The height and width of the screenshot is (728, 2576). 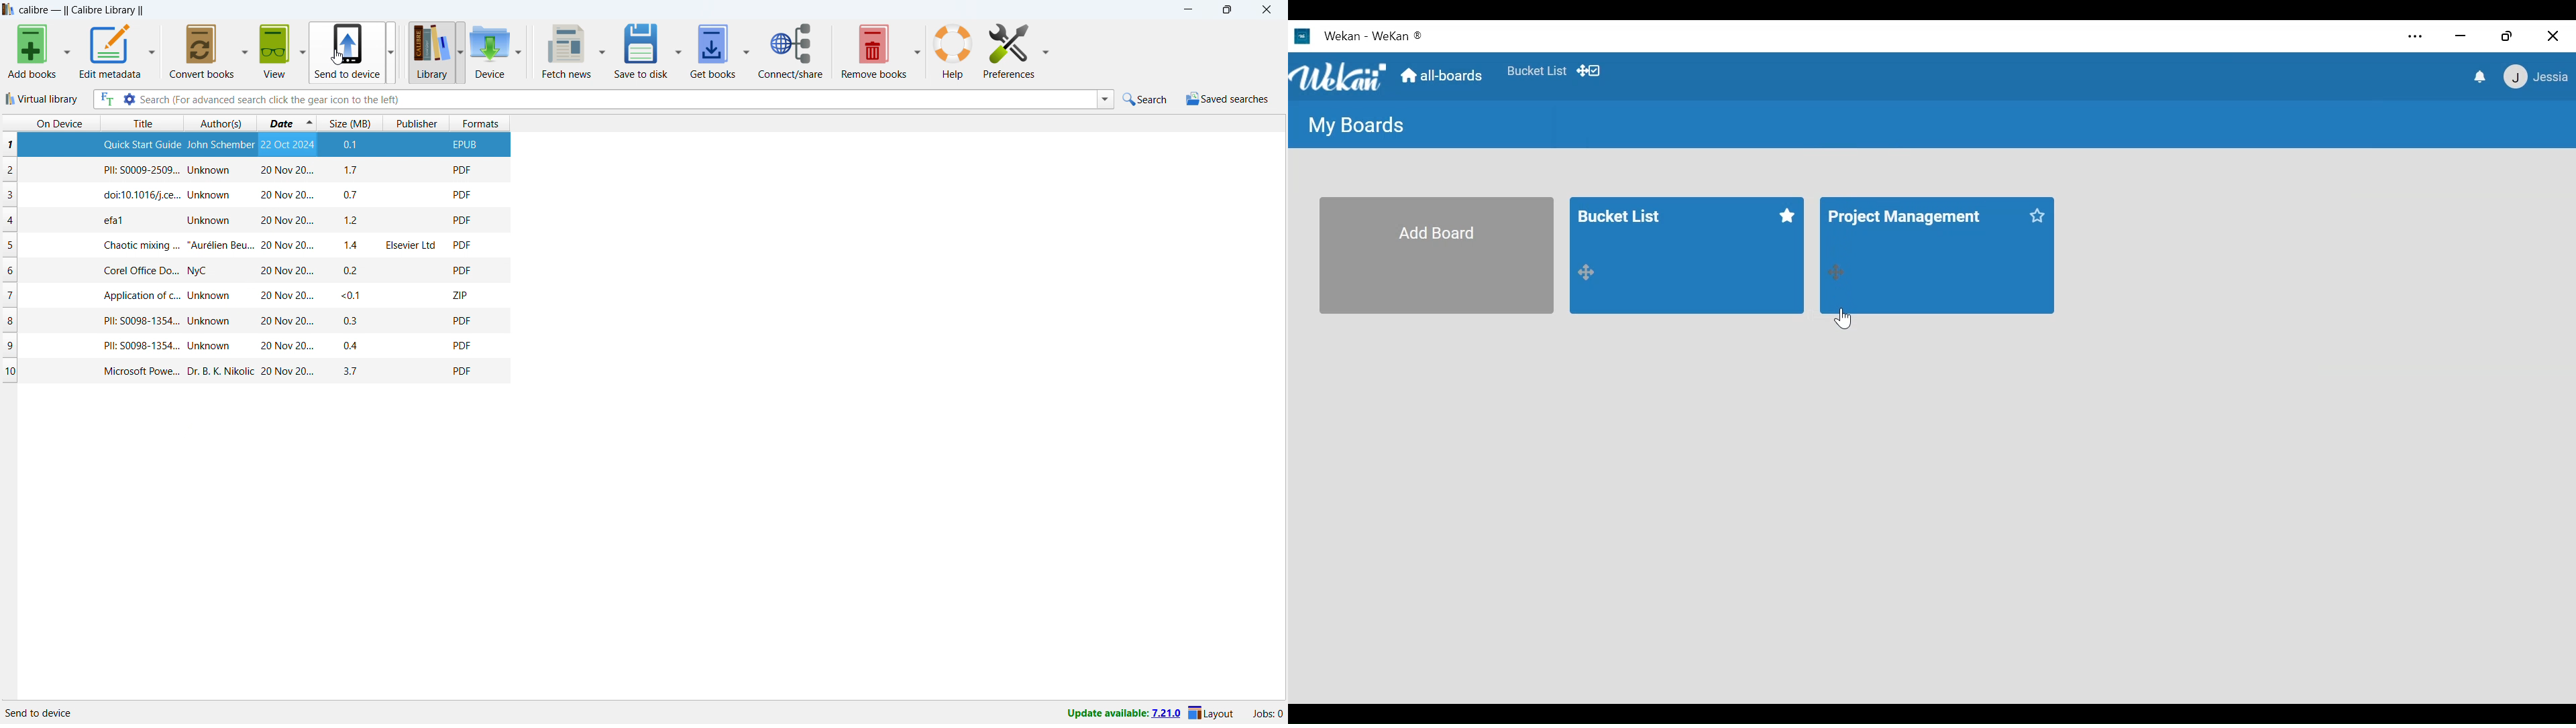 I want to click on restore, so click(x=2507, y=38).